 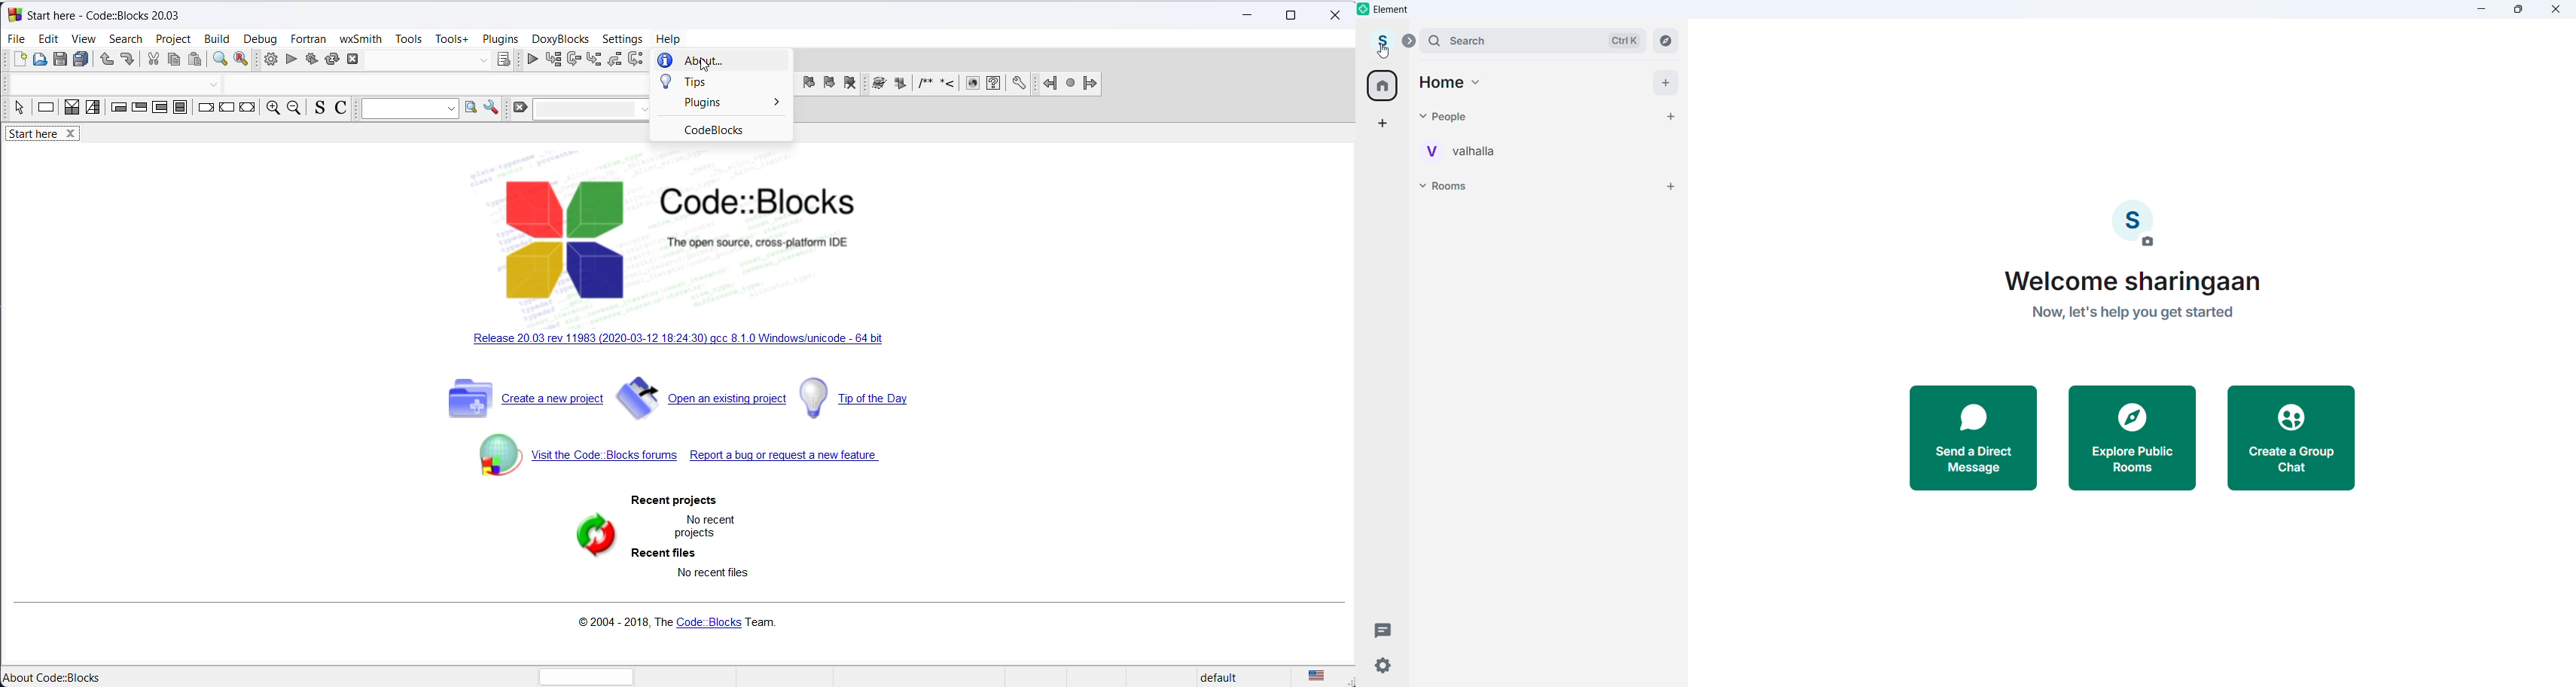 I want to click on Home , so click(x=1451, y=83).